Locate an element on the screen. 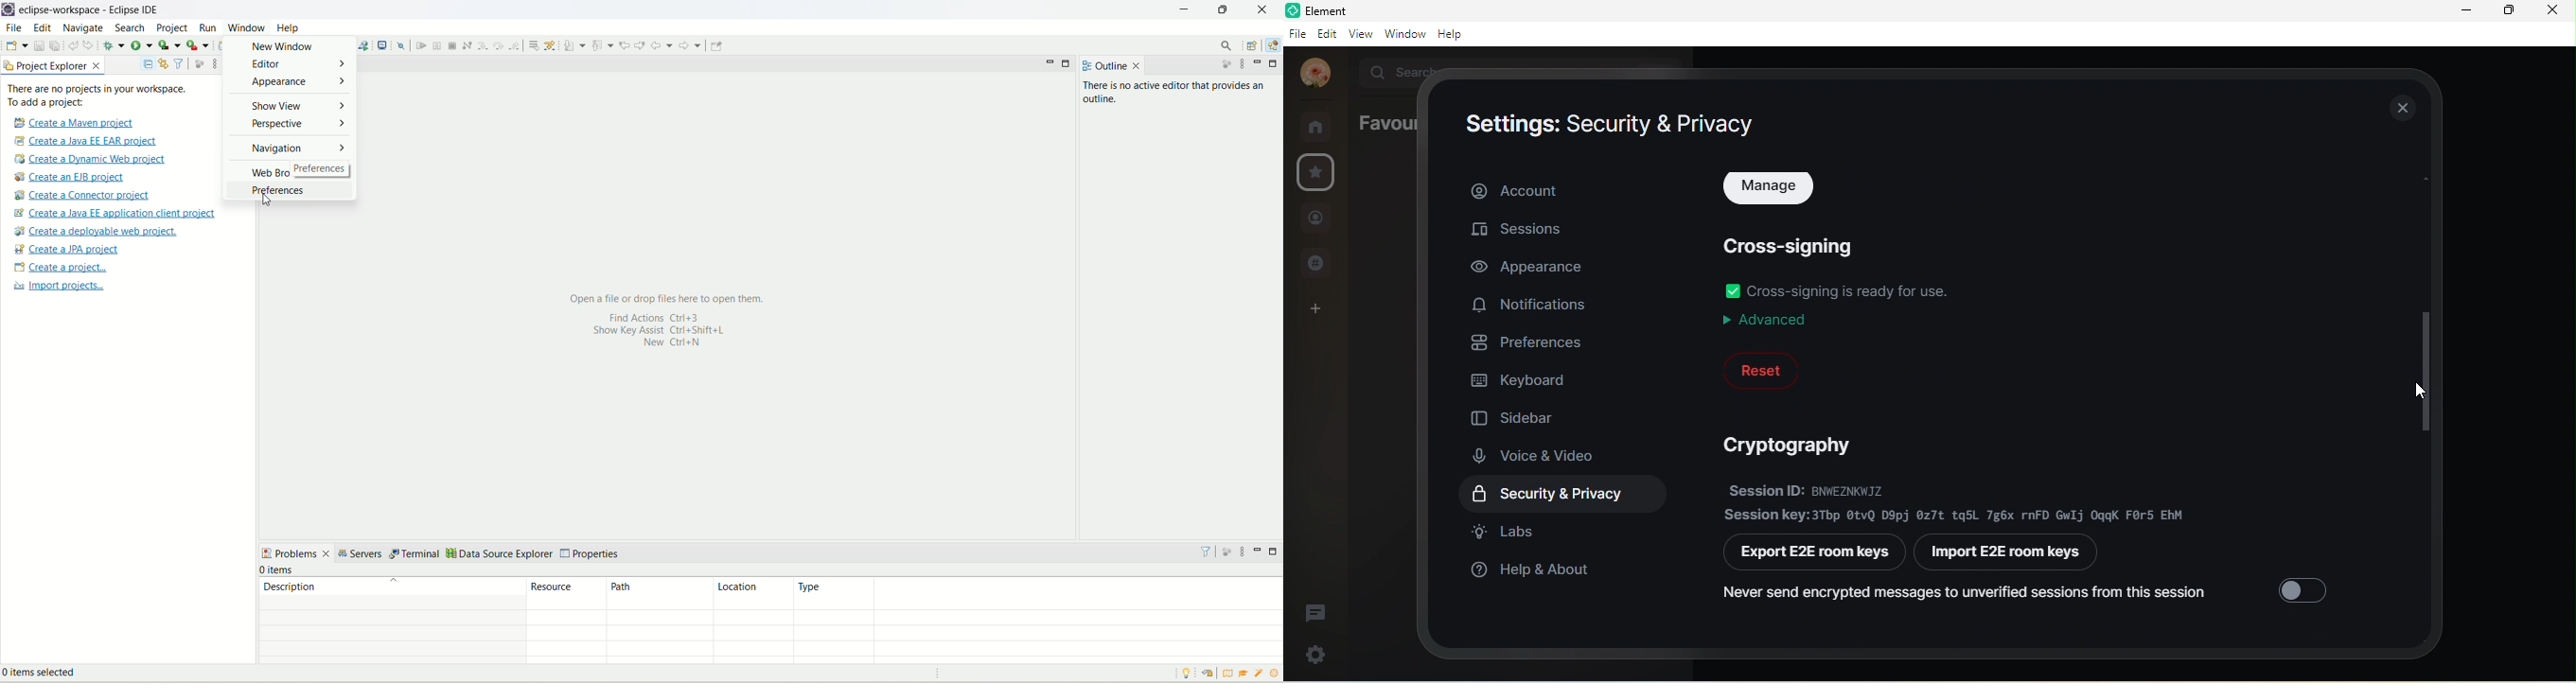  create a Java EE application client project is located at coordinates (114, 215).